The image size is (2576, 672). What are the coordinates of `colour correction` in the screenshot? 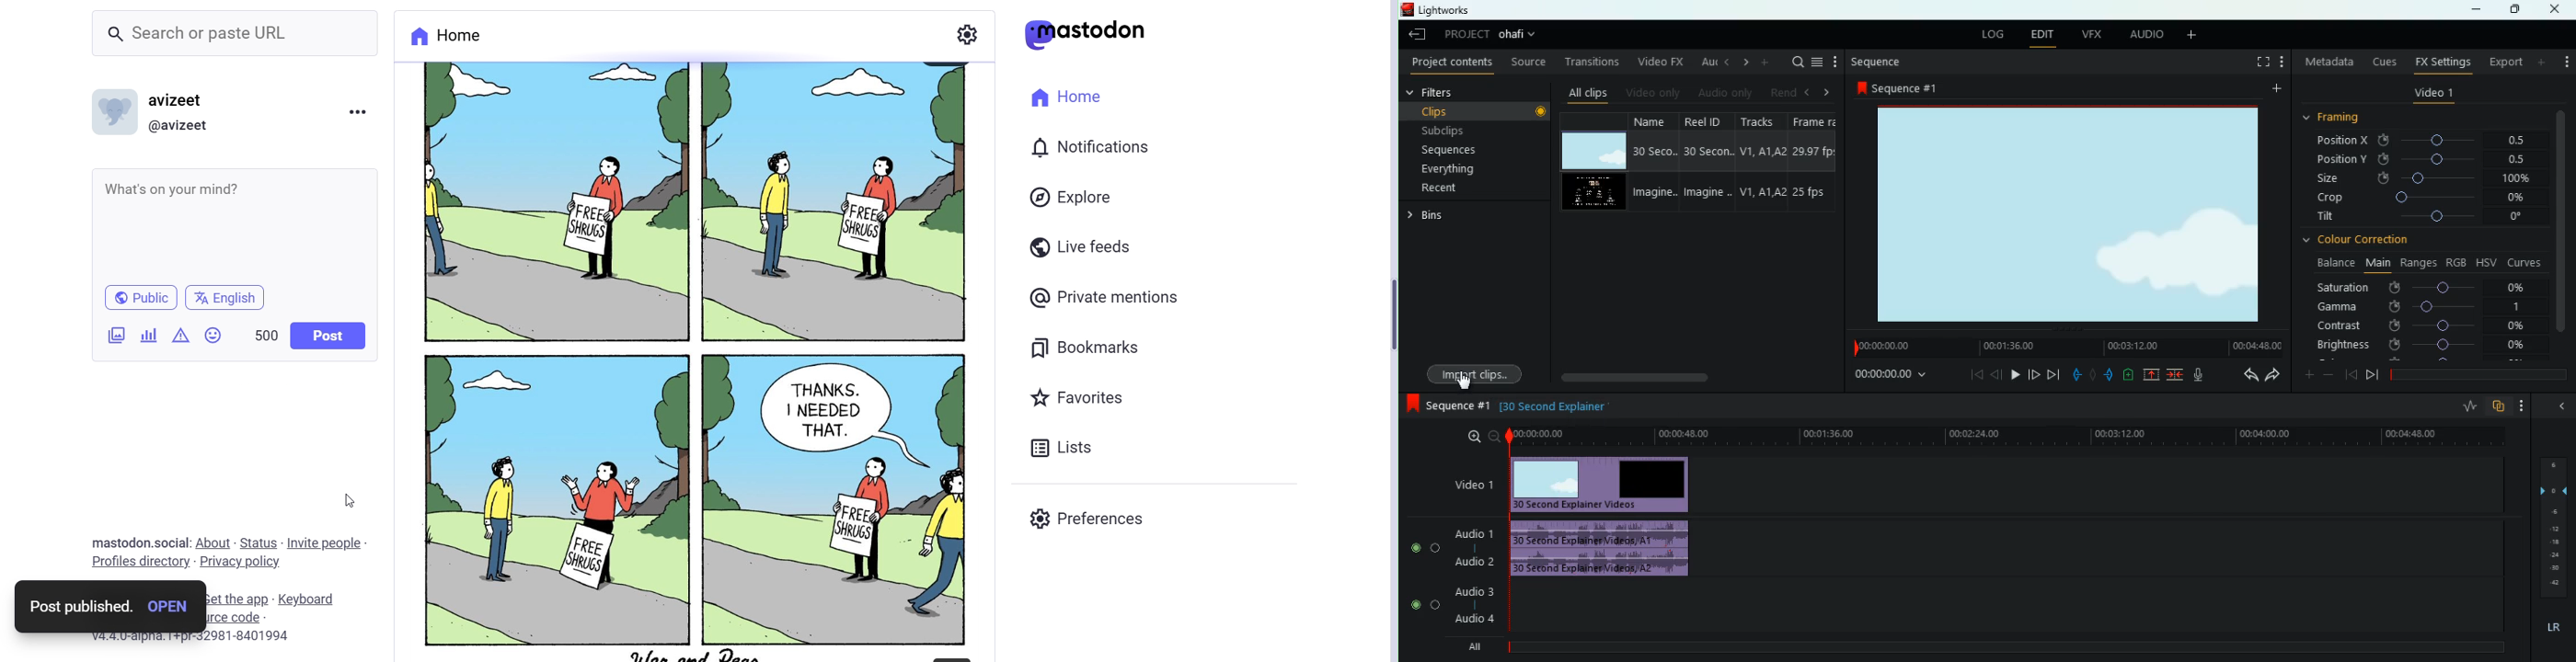 It's located at (2360, 242).